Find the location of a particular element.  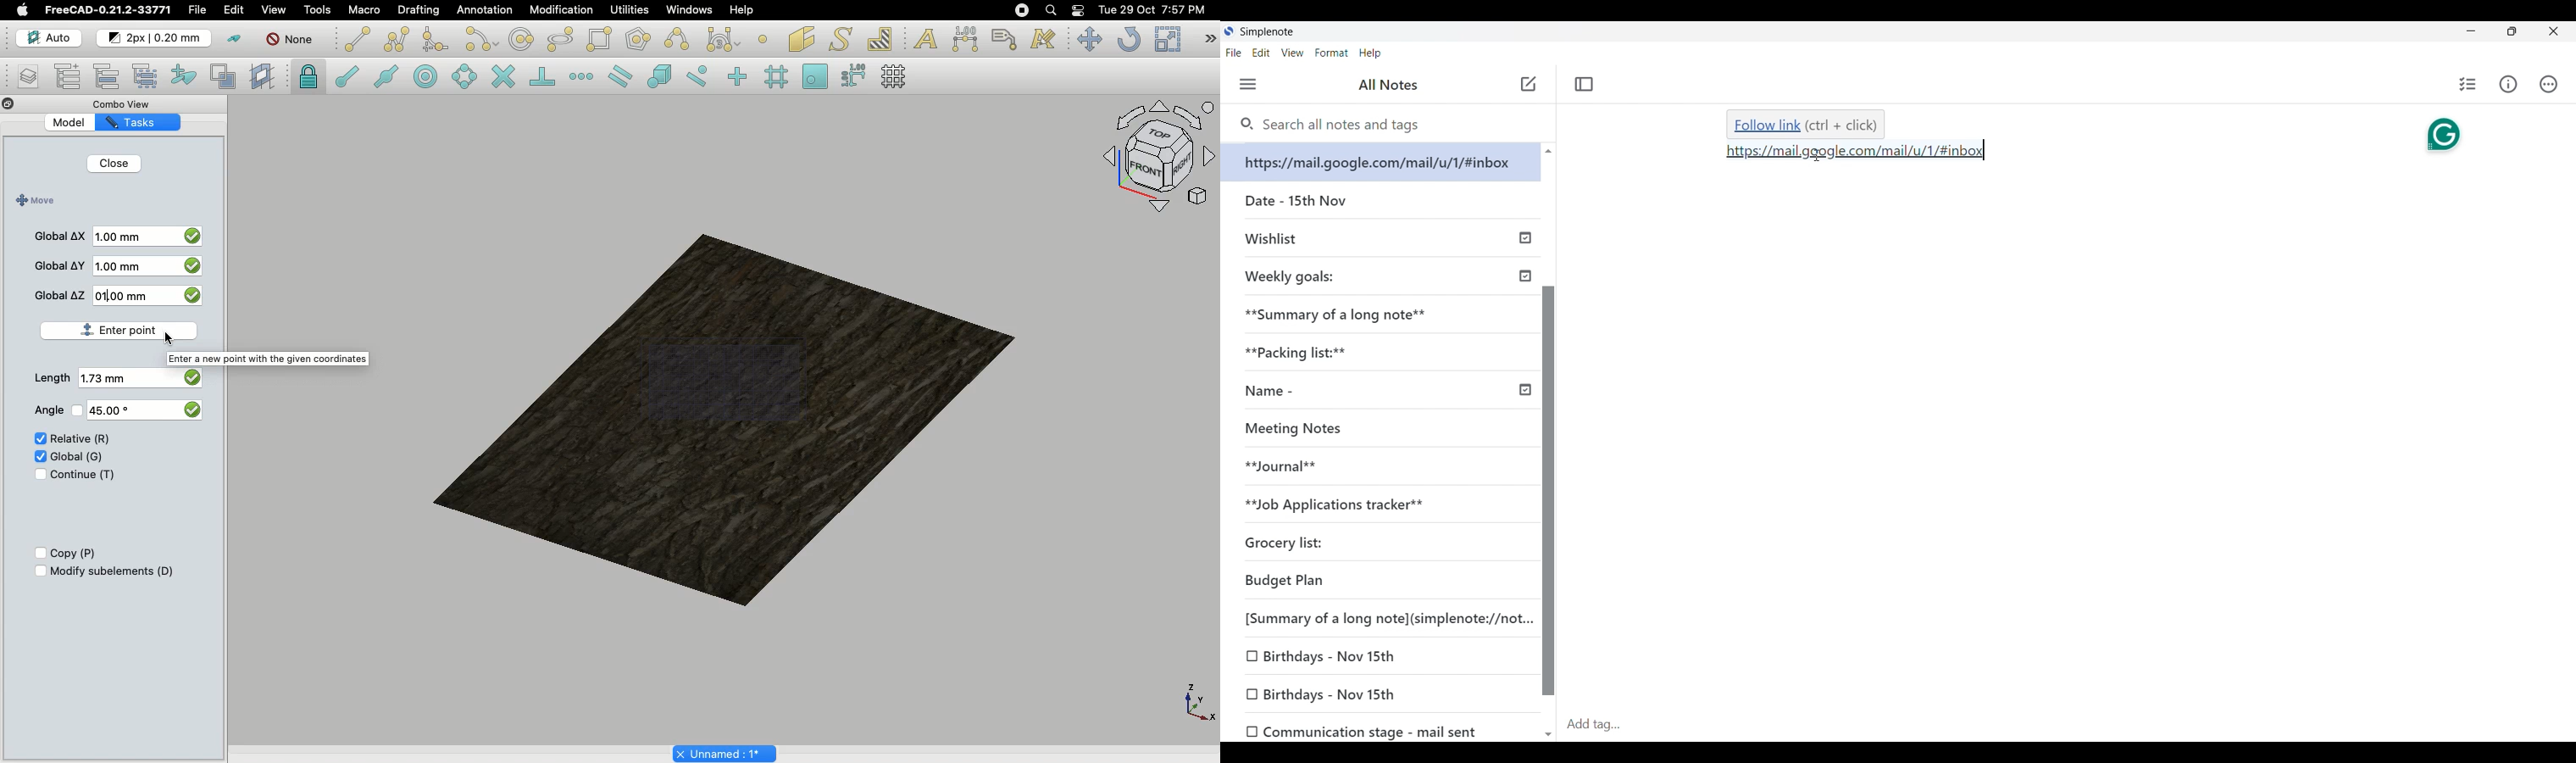

Search is located at coordinates (1050, 10).